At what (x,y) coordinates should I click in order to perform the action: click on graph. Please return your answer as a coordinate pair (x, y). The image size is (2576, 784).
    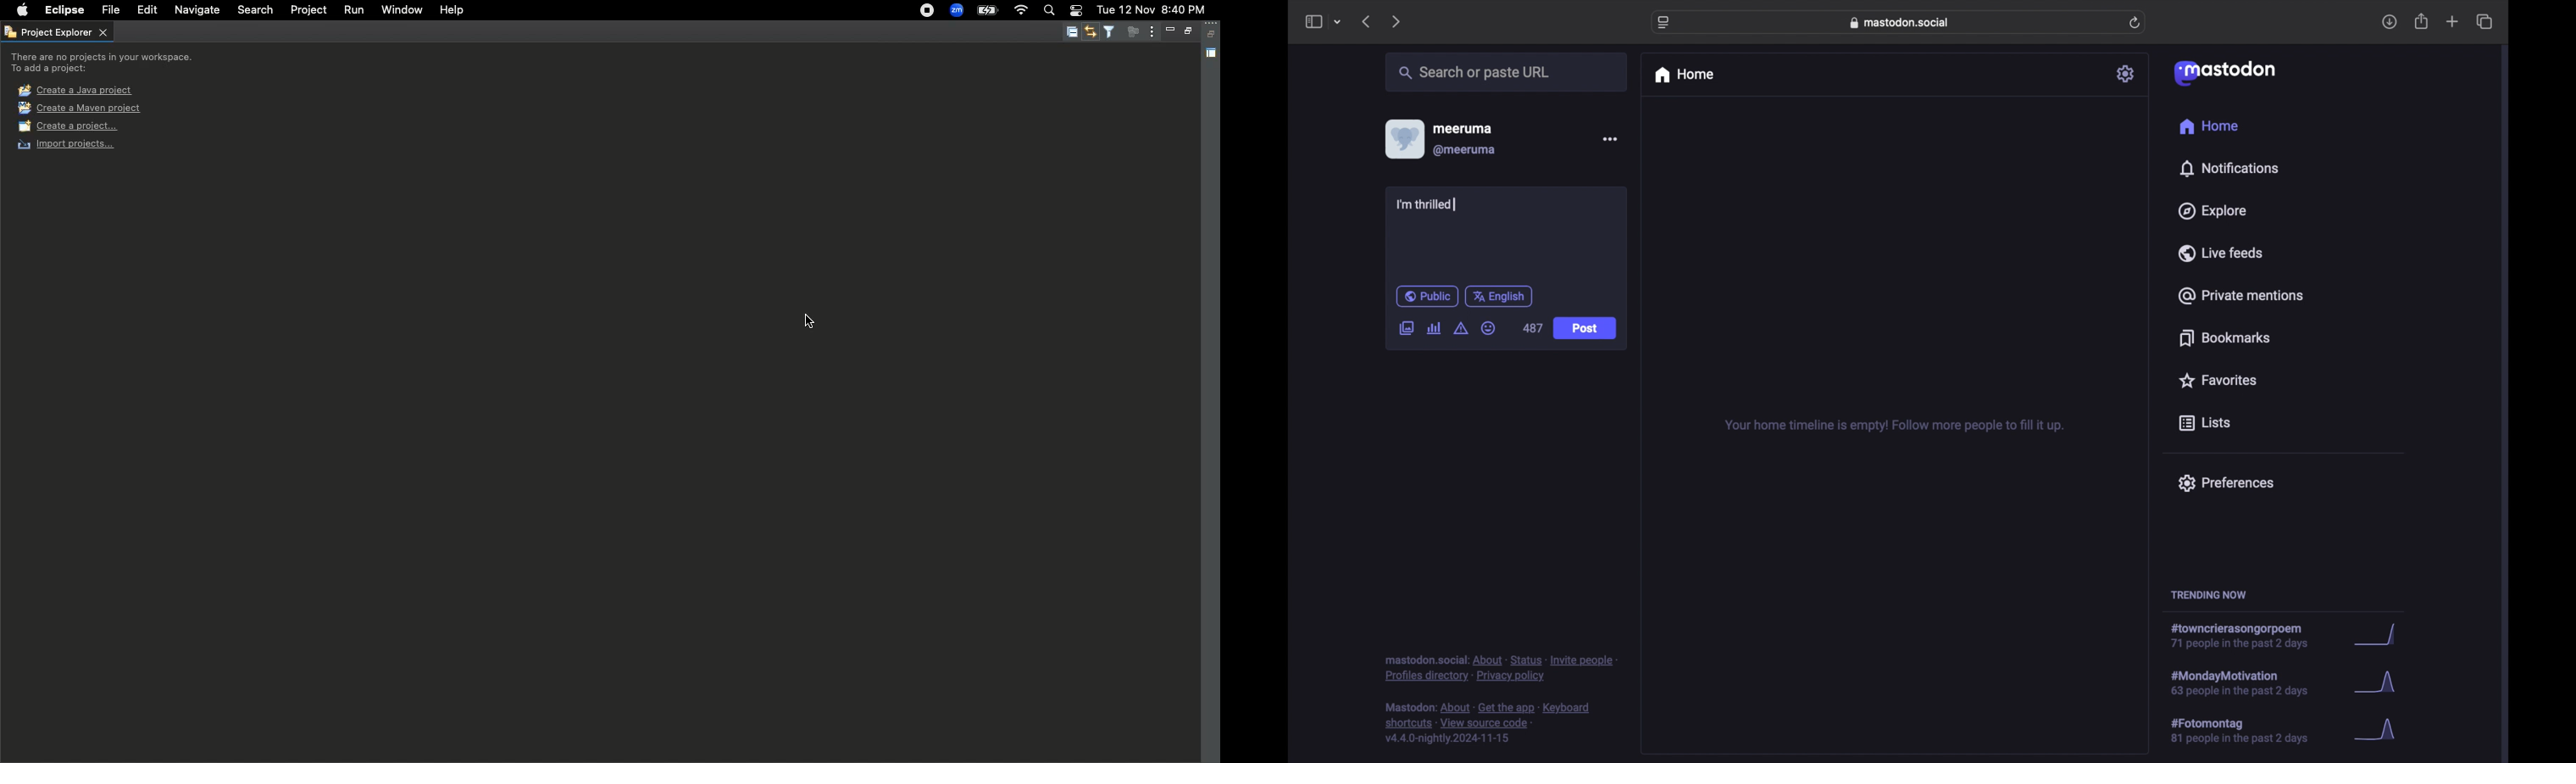
    Looking at the image, I should click on (2380, 731).